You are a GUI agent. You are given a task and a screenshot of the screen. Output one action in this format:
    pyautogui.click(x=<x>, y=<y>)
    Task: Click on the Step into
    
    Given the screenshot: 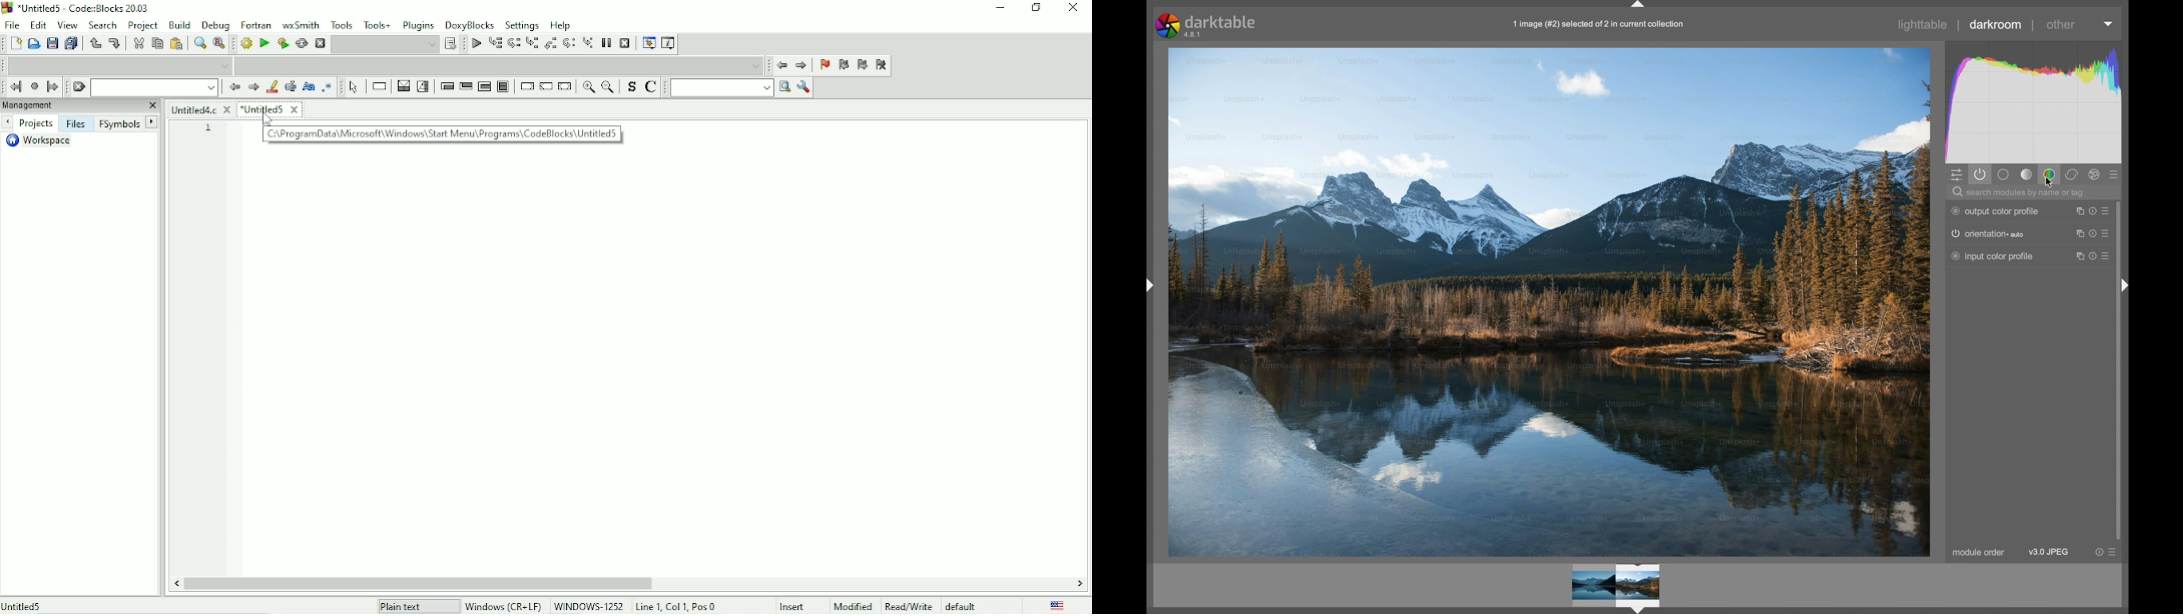 What is the action you would take?
    pyautogui.click(x=532, y=44)
    